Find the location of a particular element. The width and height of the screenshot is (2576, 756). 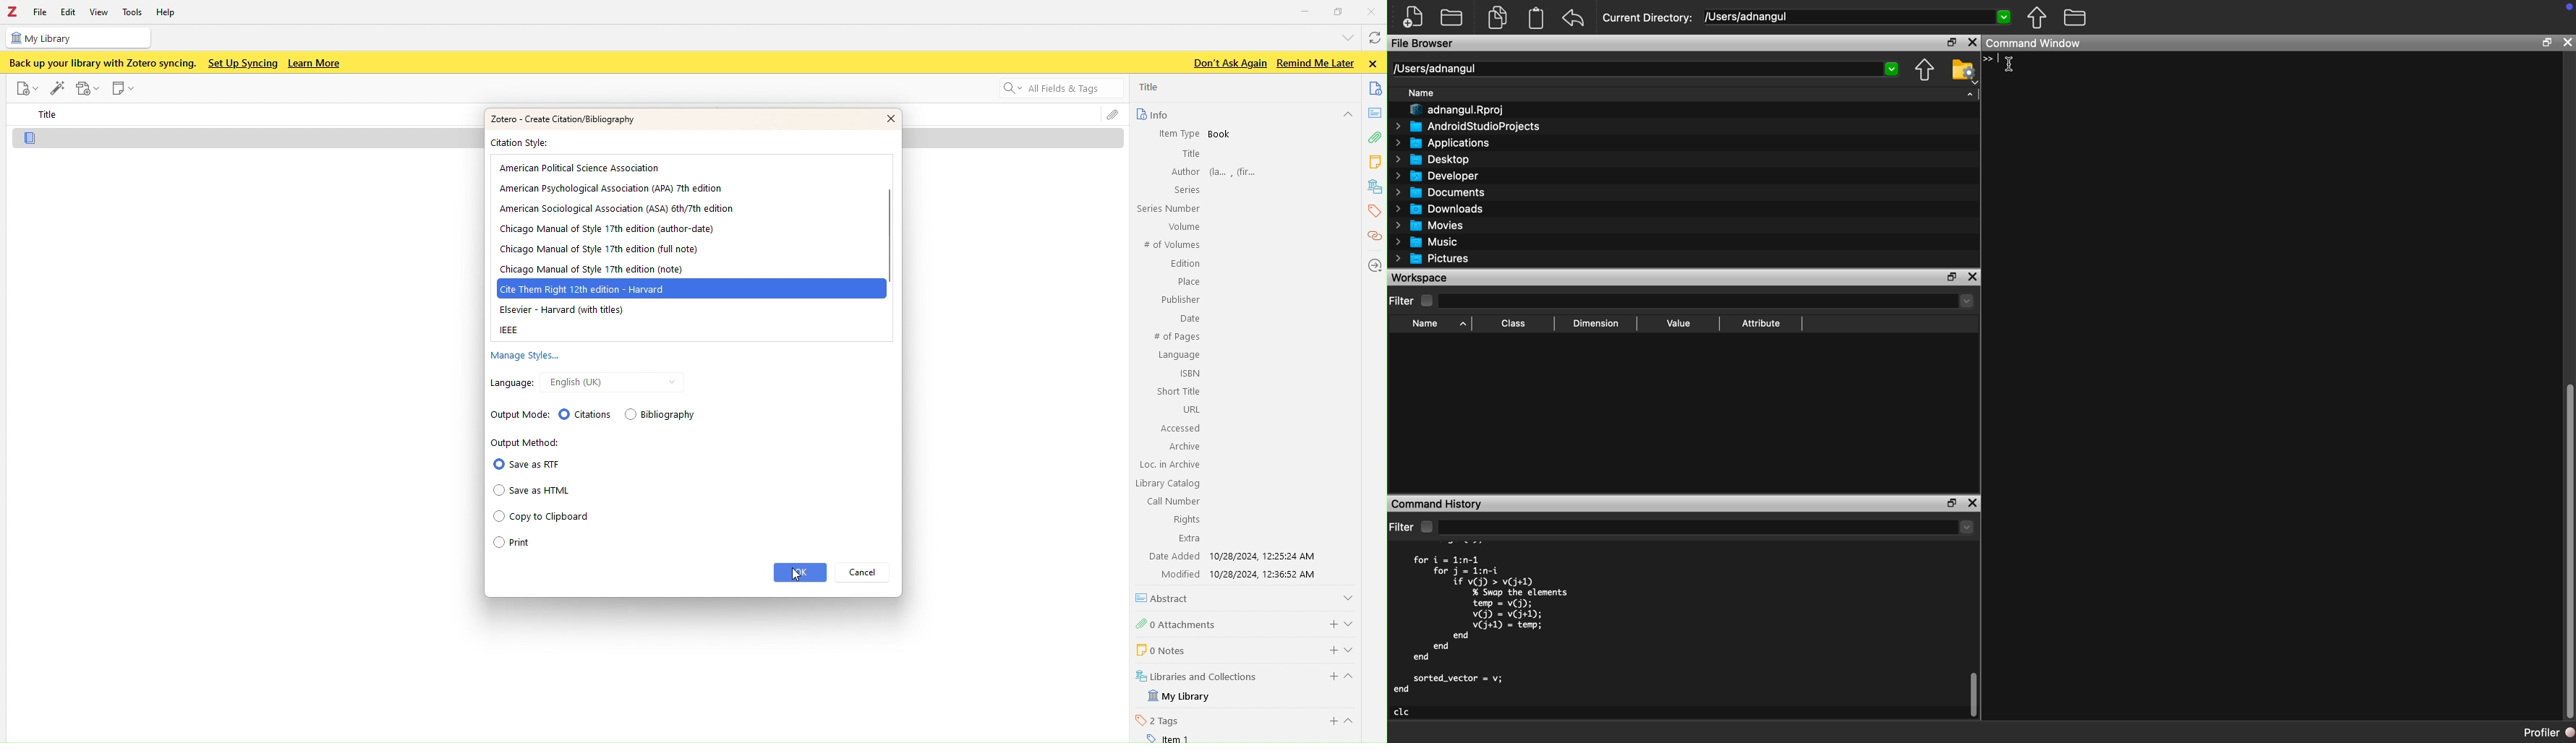

cursor is located at coordinates (793, 574).